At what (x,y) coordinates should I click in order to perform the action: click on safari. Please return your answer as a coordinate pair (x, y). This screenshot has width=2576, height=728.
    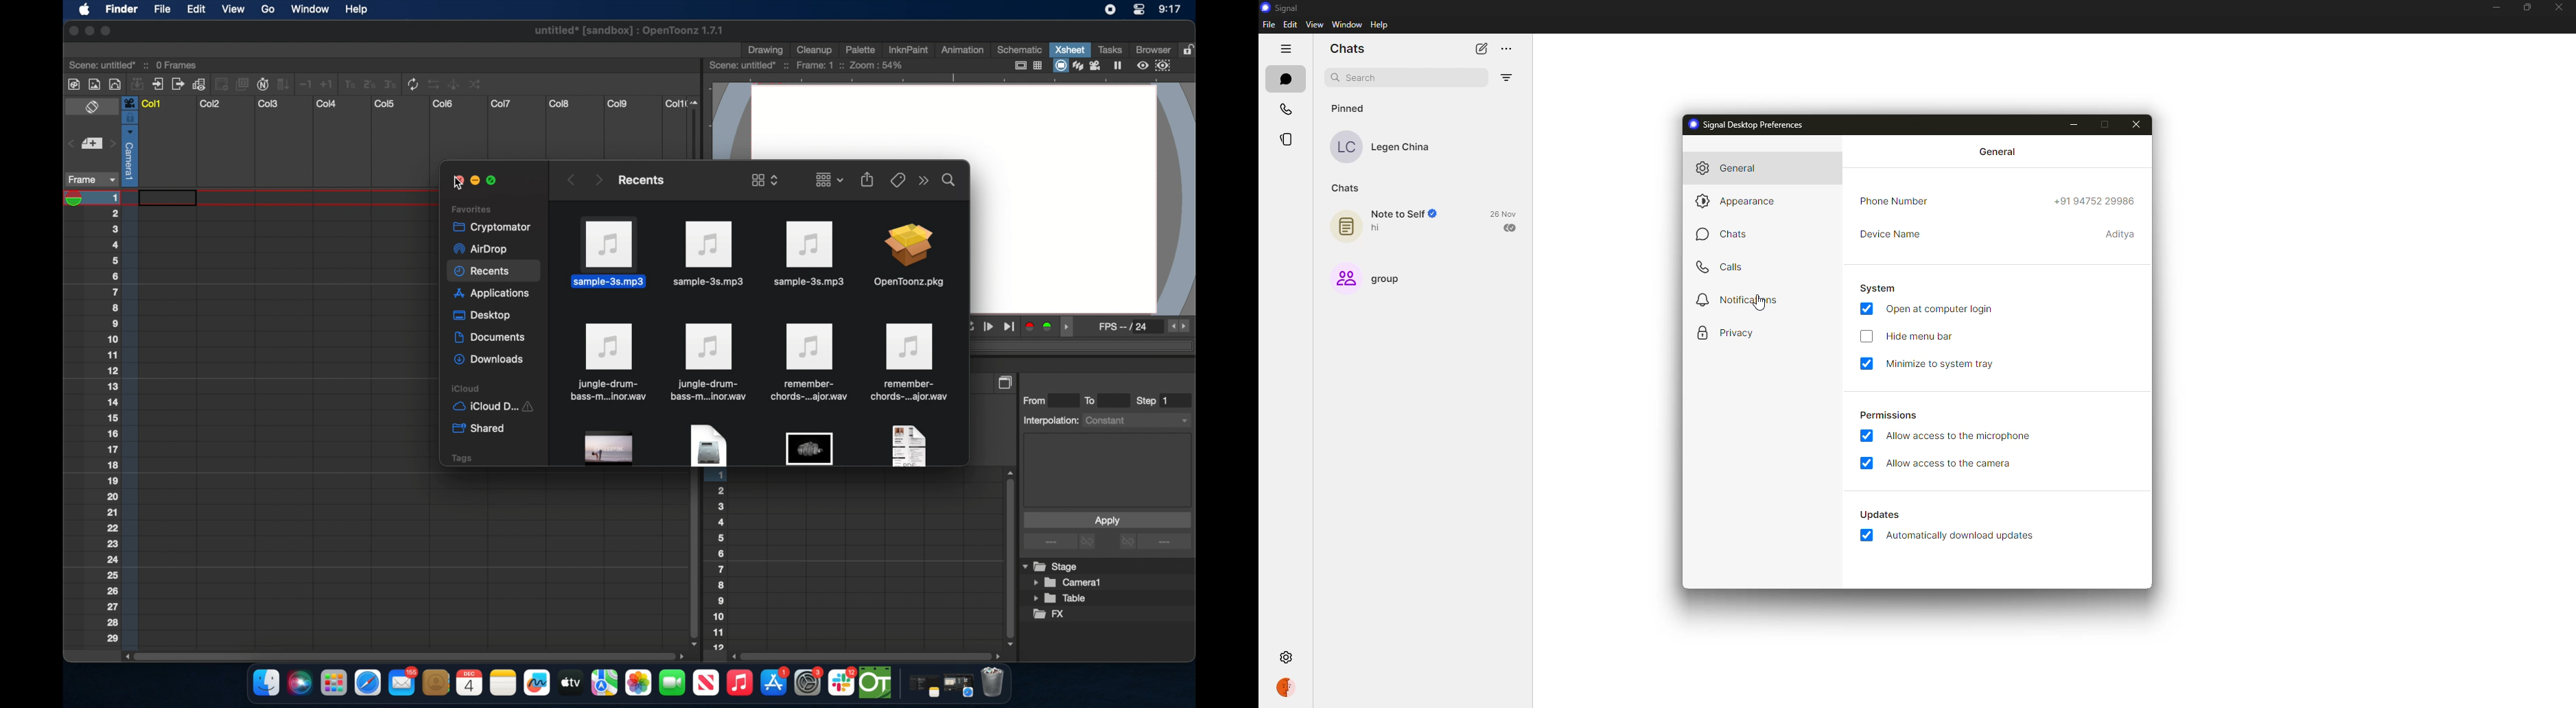
    Looking at the image, I should click on (959, 686).